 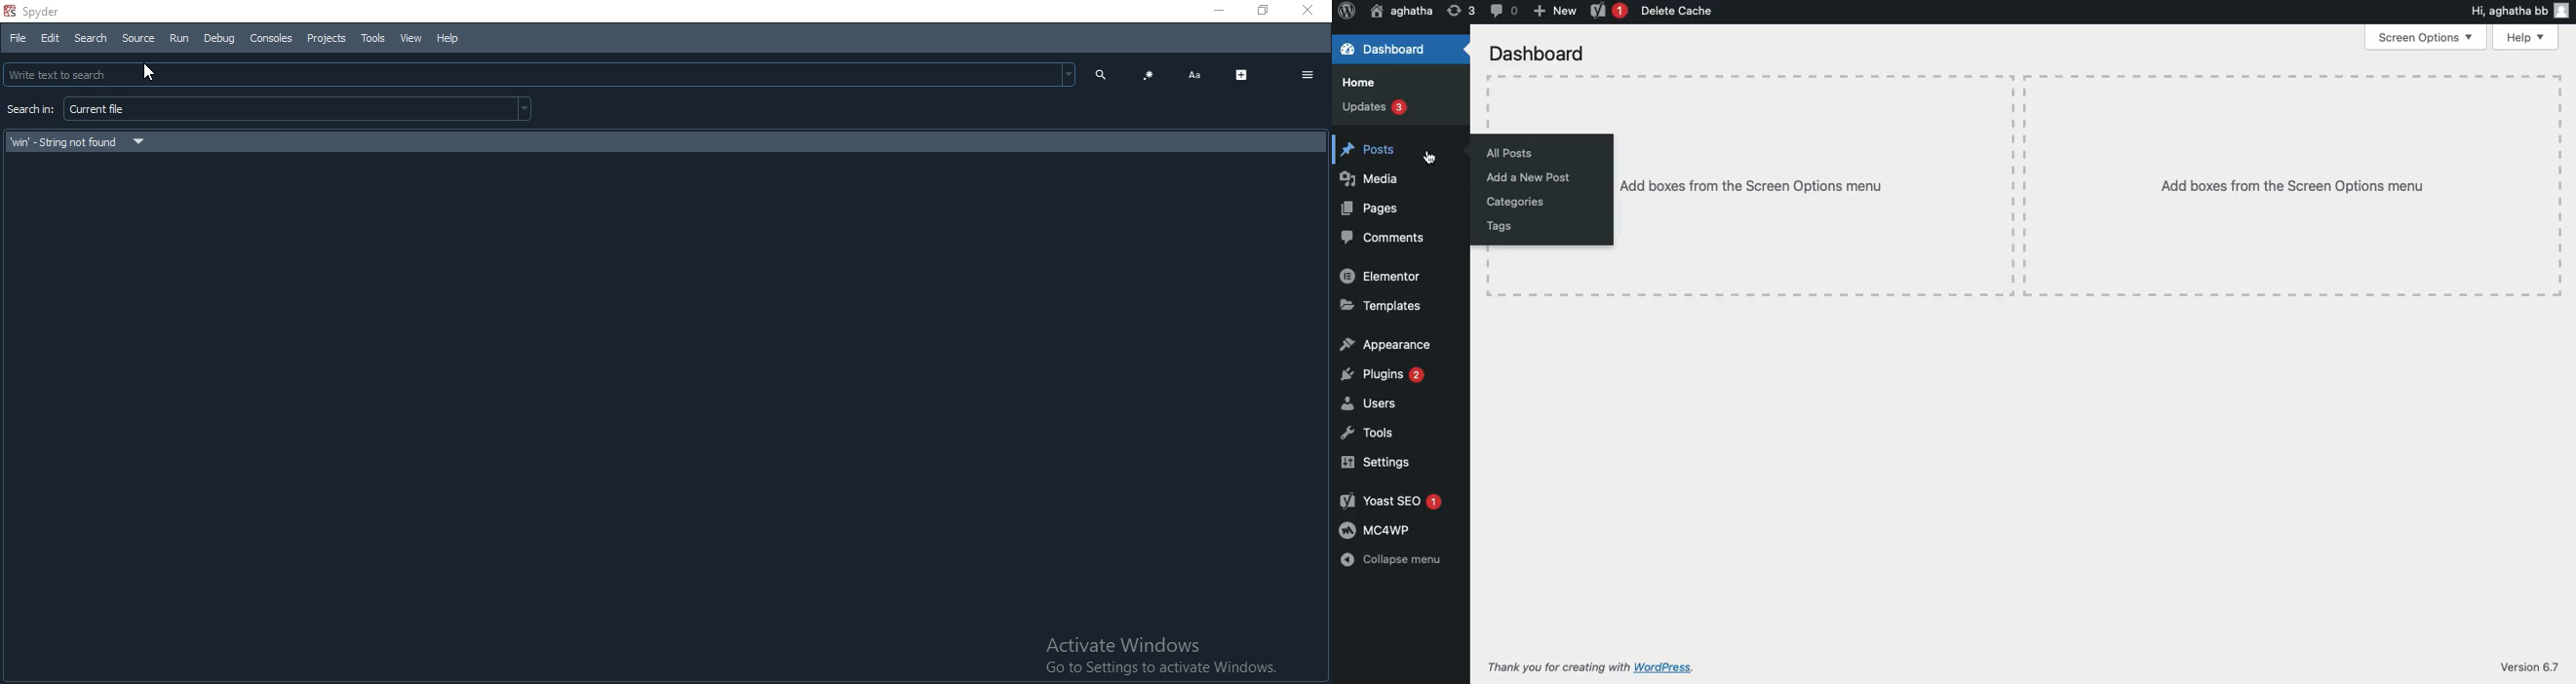 What do you see at coordinates (1366, 149) in the screenshot?
I see `Posts` at bounding box center [1366, 149].